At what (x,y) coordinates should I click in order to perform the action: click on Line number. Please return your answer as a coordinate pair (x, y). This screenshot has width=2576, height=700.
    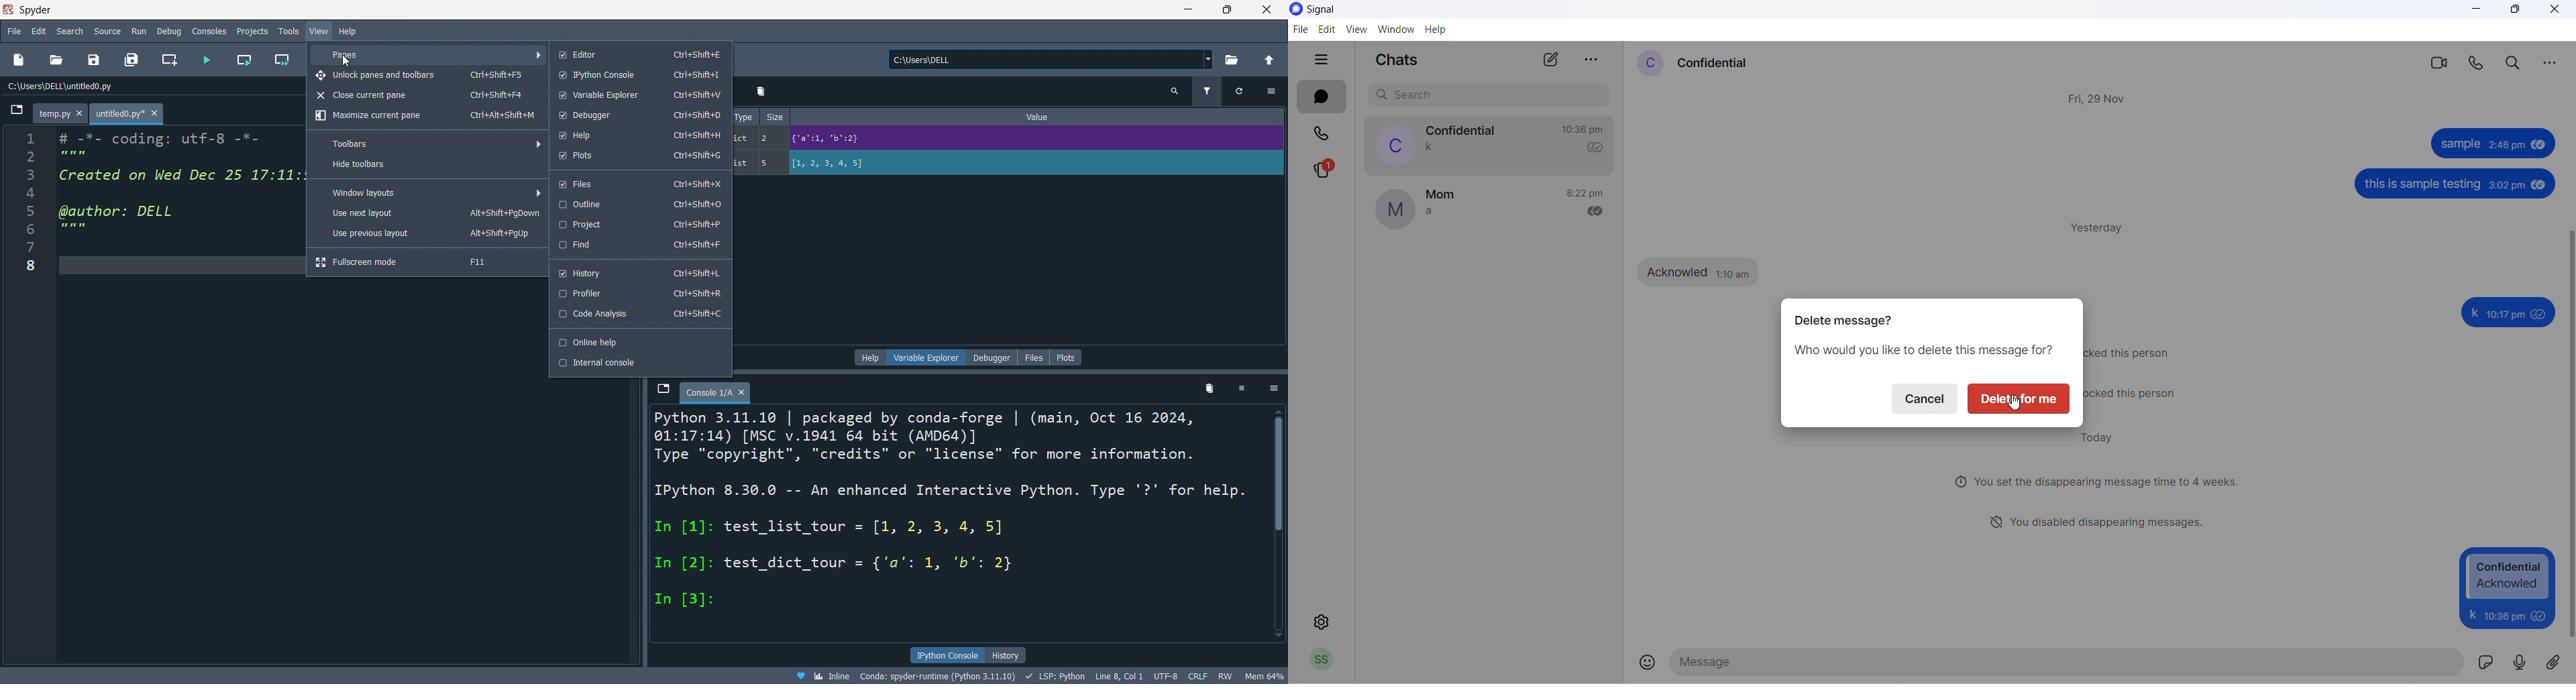
    Looking at the image, I should click on (30, 207).